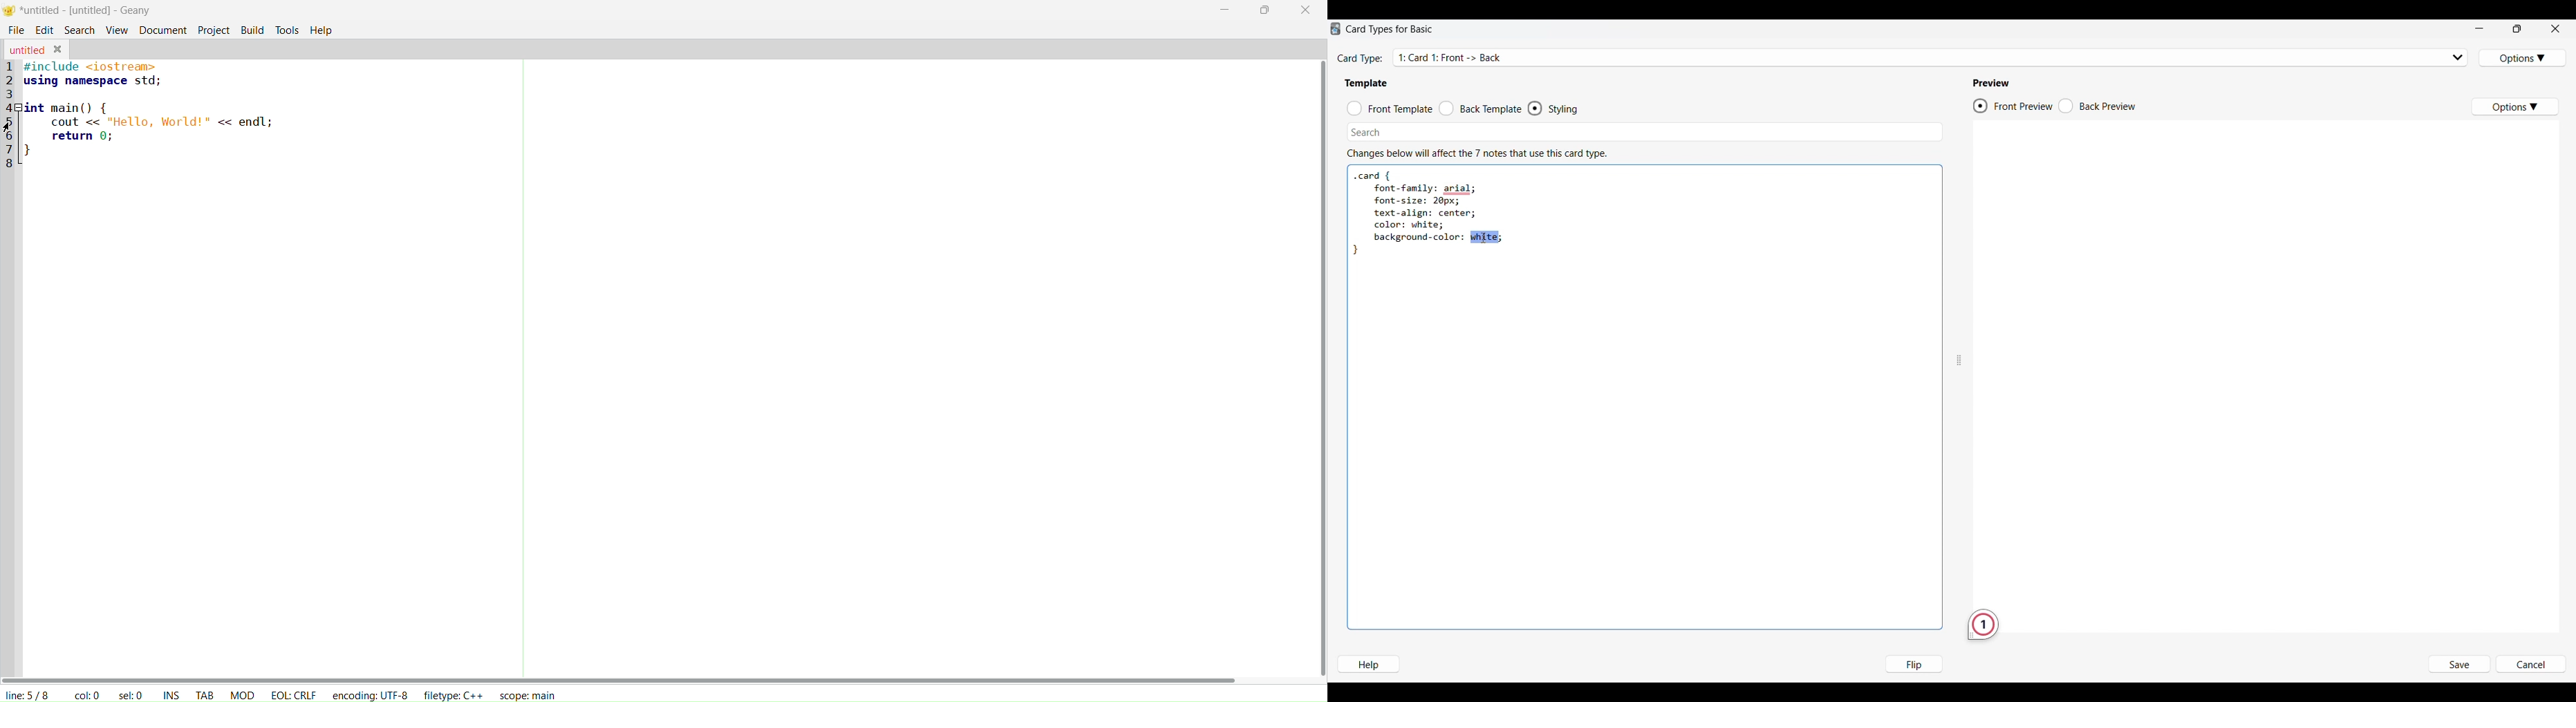 This screenshot has height=728, width=2576. What do you see at coordinates (1390, 109) in the screenshot?
I see `Front template` at bounding box center [1390, 109].